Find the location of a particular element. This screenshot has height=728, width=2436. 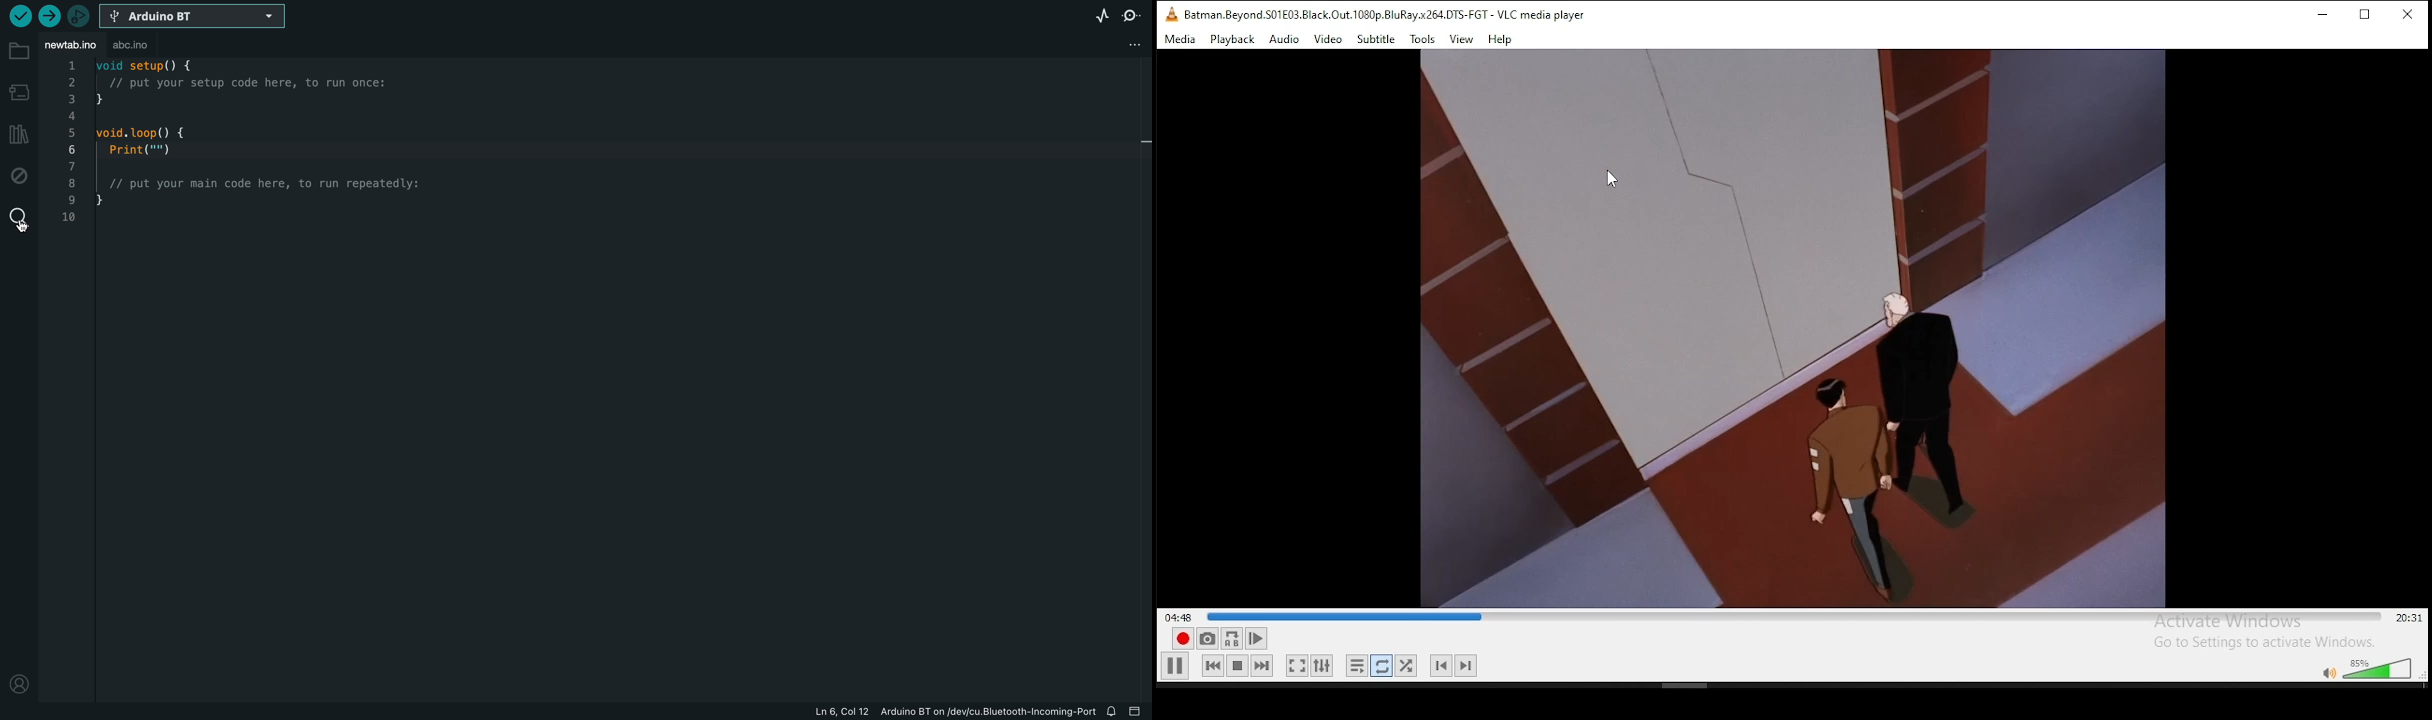

Media is located at coordinates (1181, 40).